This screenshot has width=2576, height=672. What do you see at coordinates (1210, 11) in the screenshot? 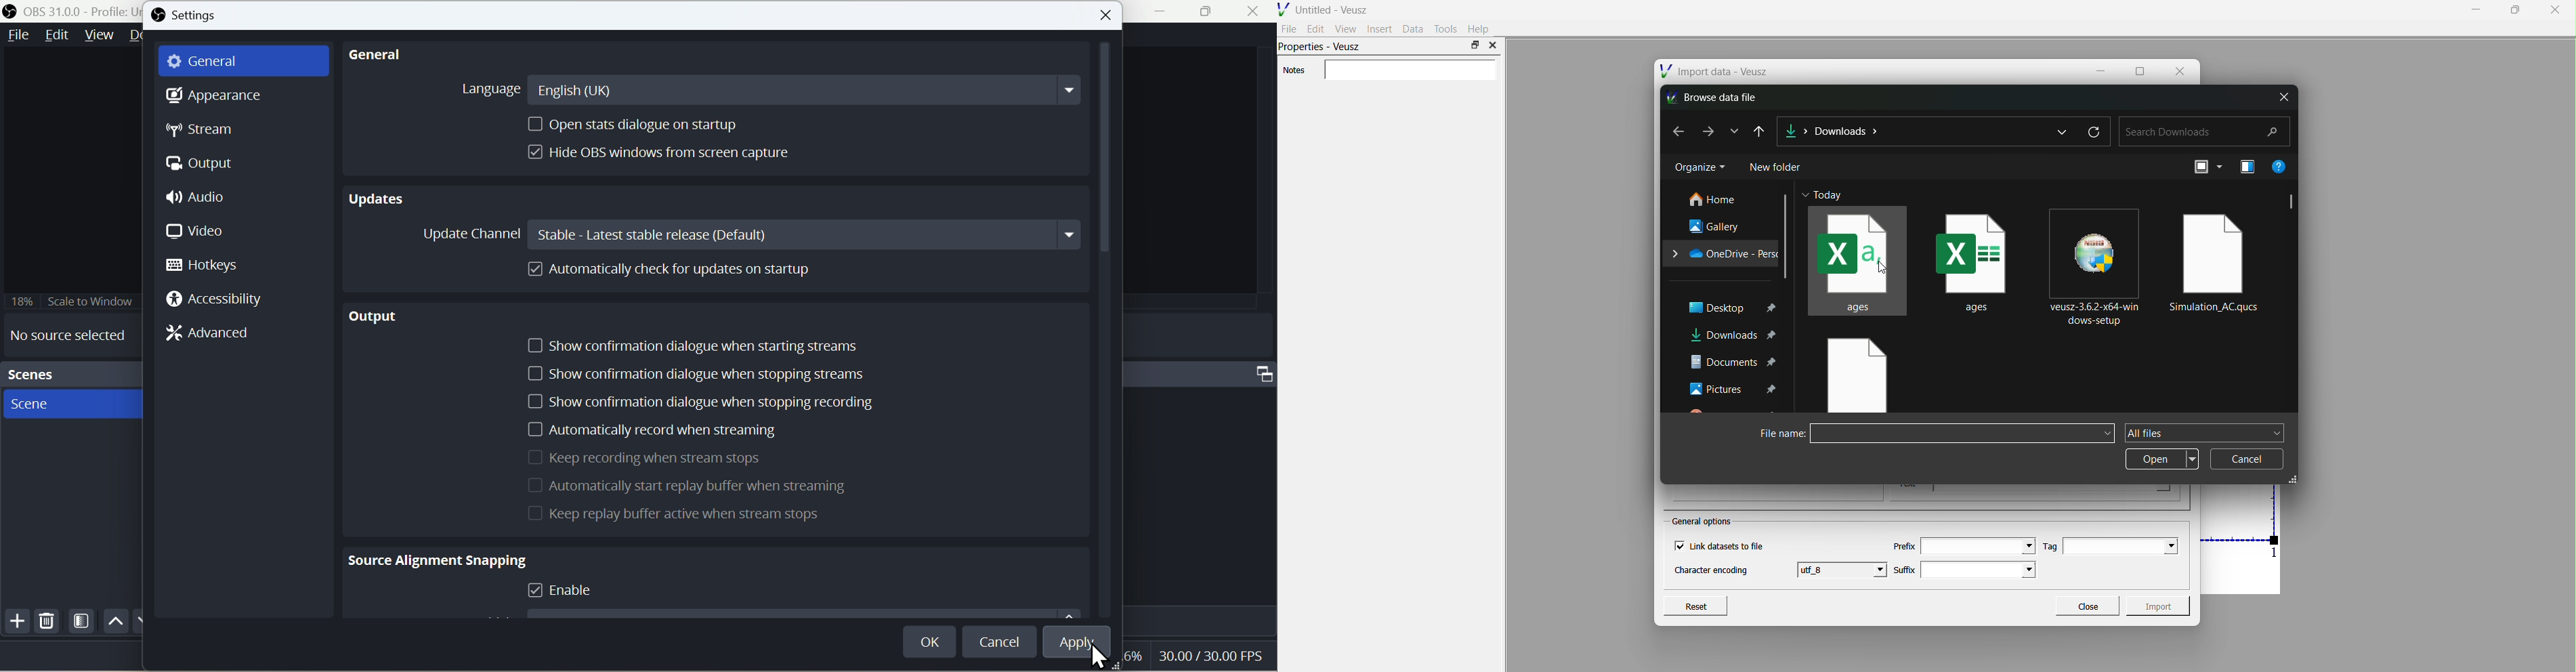
I see `Window Expand` at bounding box center [1210, 11].